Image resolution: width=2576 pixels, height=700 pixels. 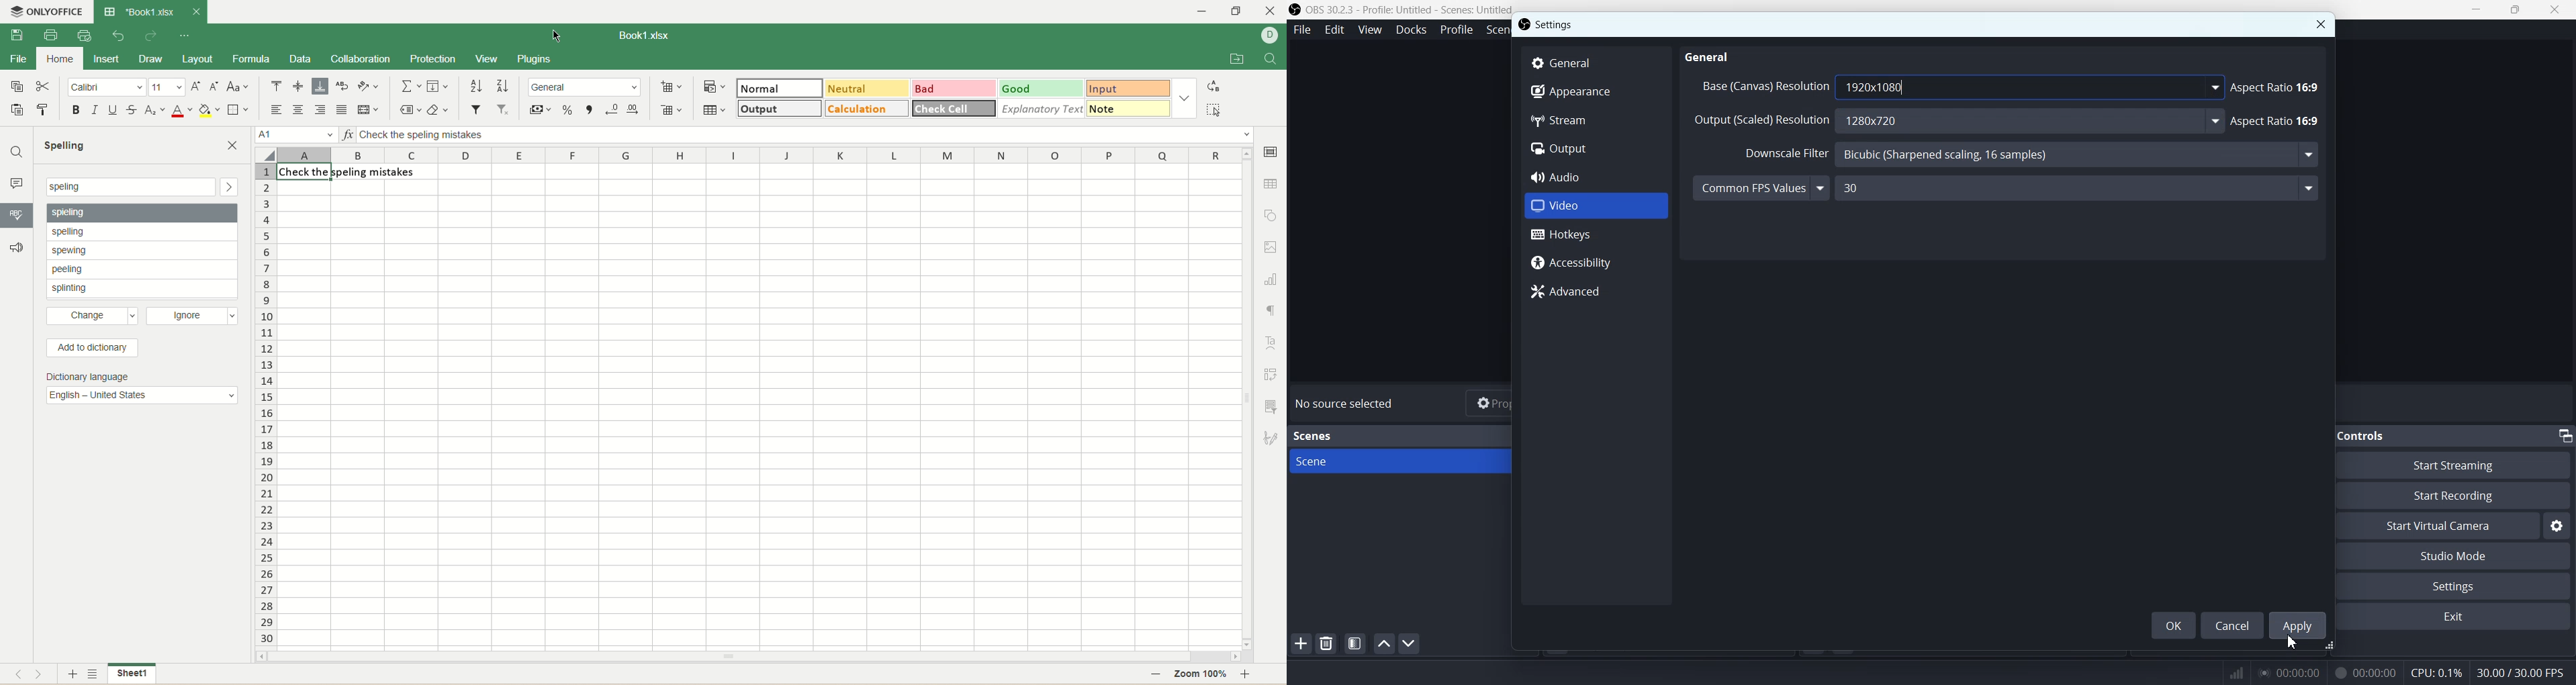 I want to click on align left, so click(x=275, y=109).